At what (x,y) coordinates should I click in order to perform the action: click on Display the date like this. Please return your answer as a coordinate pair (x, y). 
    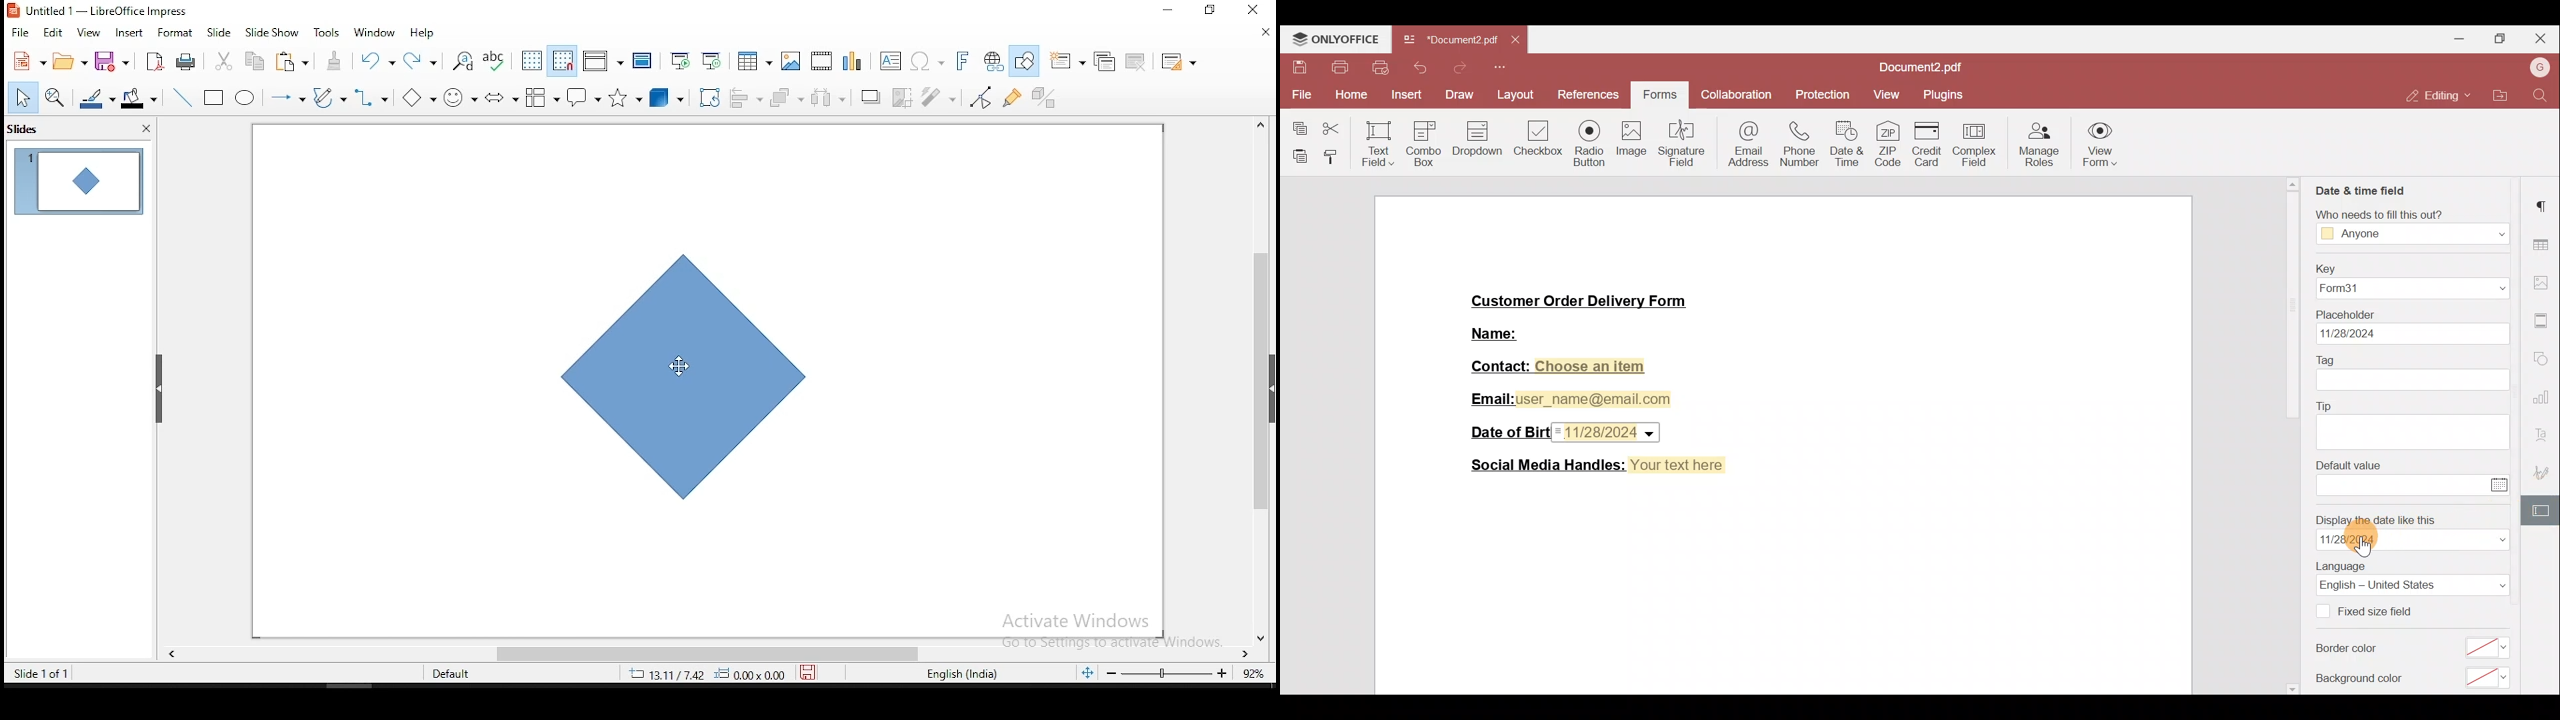
    Looking at the image, I should click on (2377, 519).